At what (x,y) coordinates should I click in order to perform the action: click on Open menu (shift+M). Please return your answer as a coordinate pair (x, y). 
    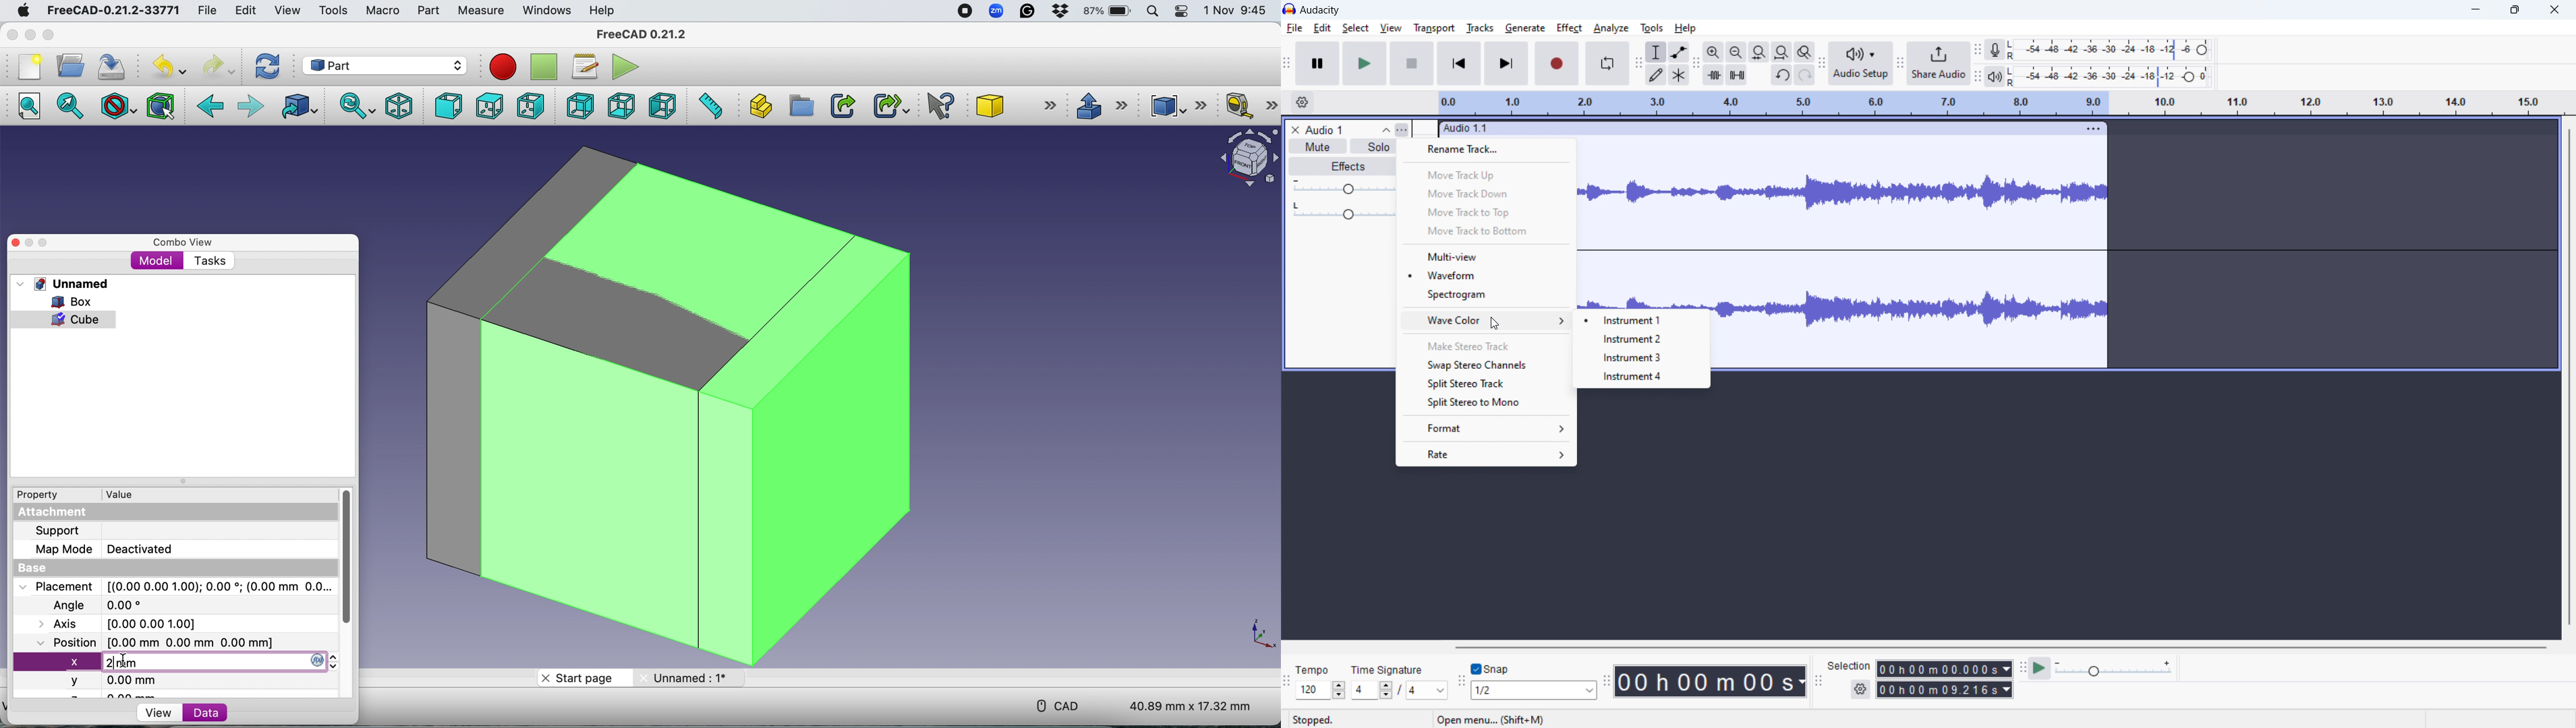
    Looking at the image, I should click on (1531, 720).